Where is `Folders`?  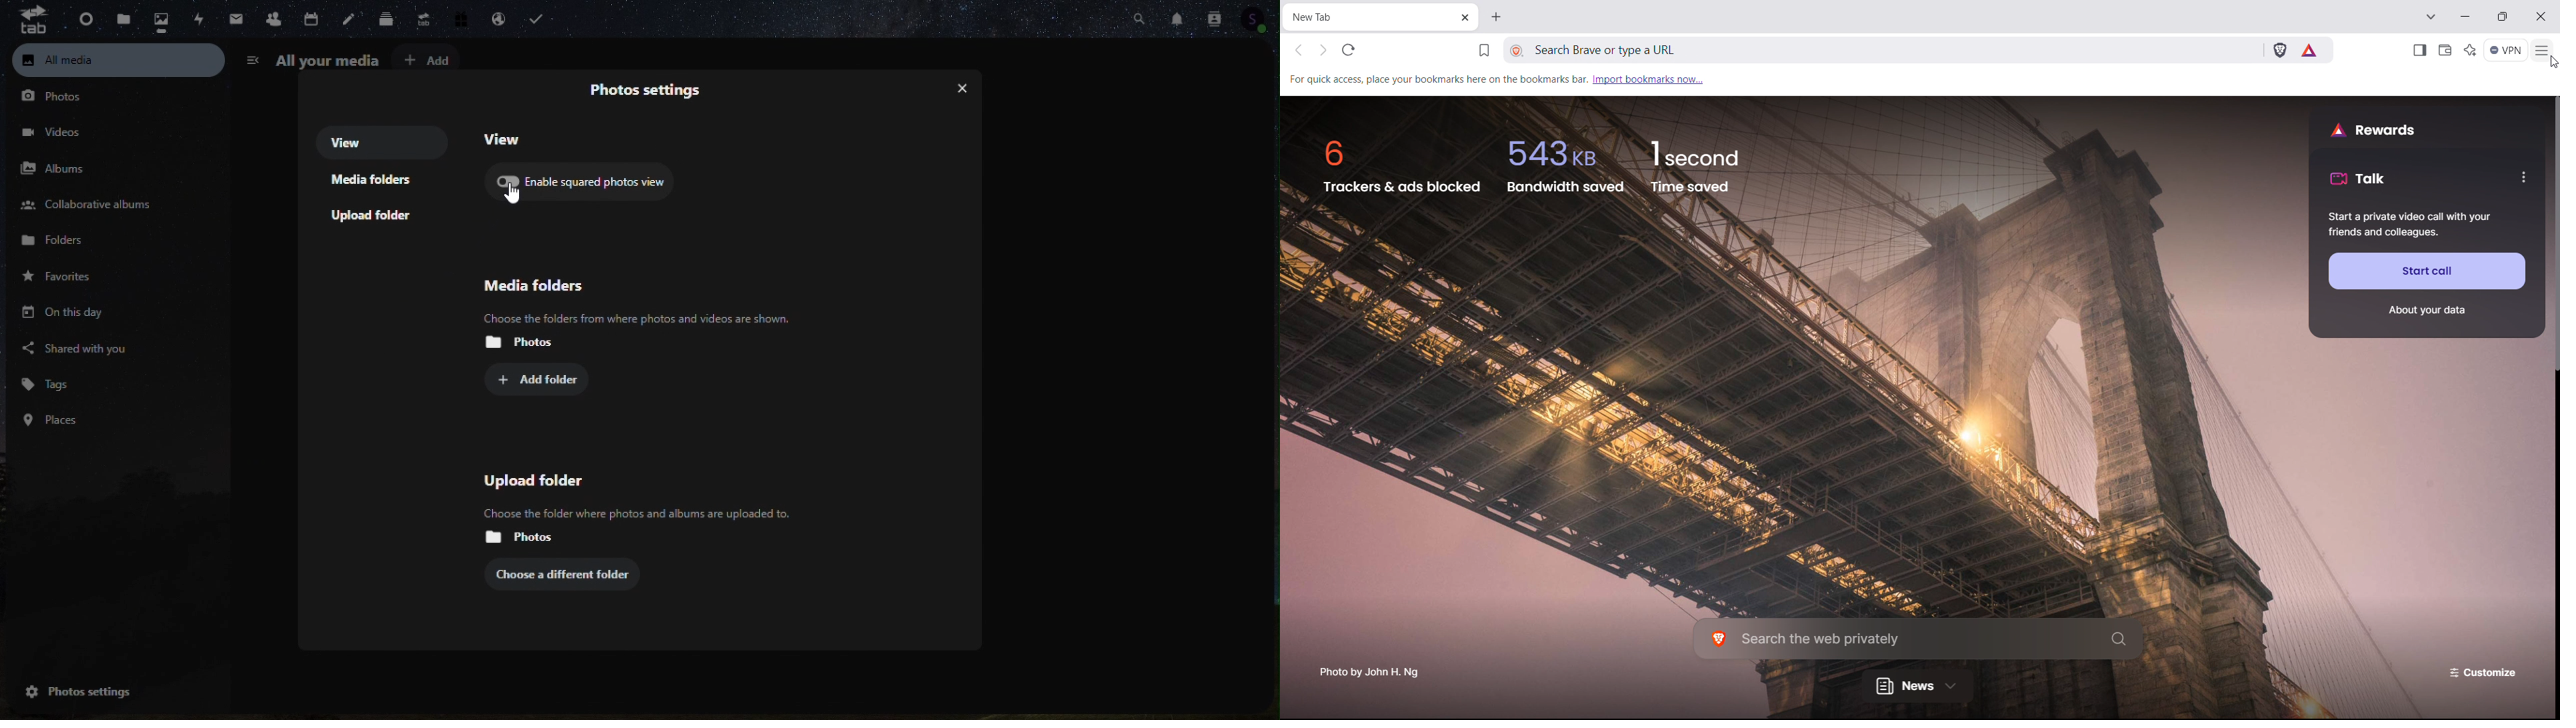
Folders is located at coordinates (70, 245).